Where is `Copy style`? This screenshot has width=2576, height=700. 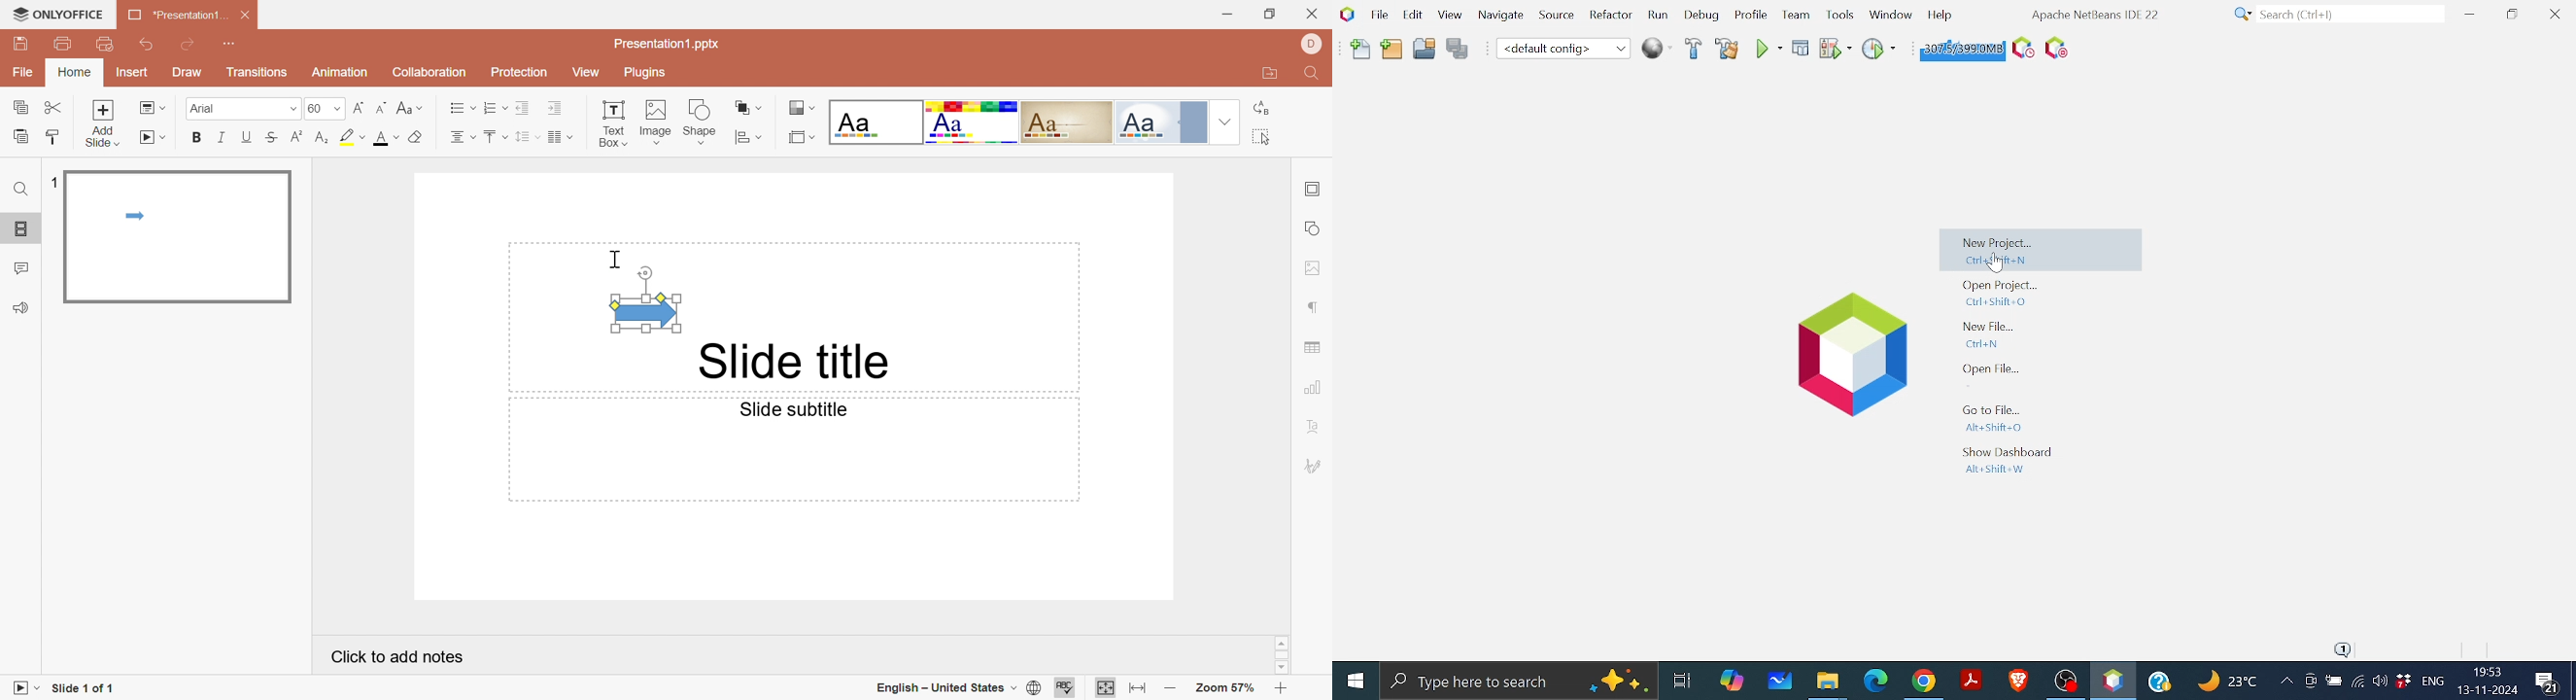 Copy style is located at coordinates (53, 139).